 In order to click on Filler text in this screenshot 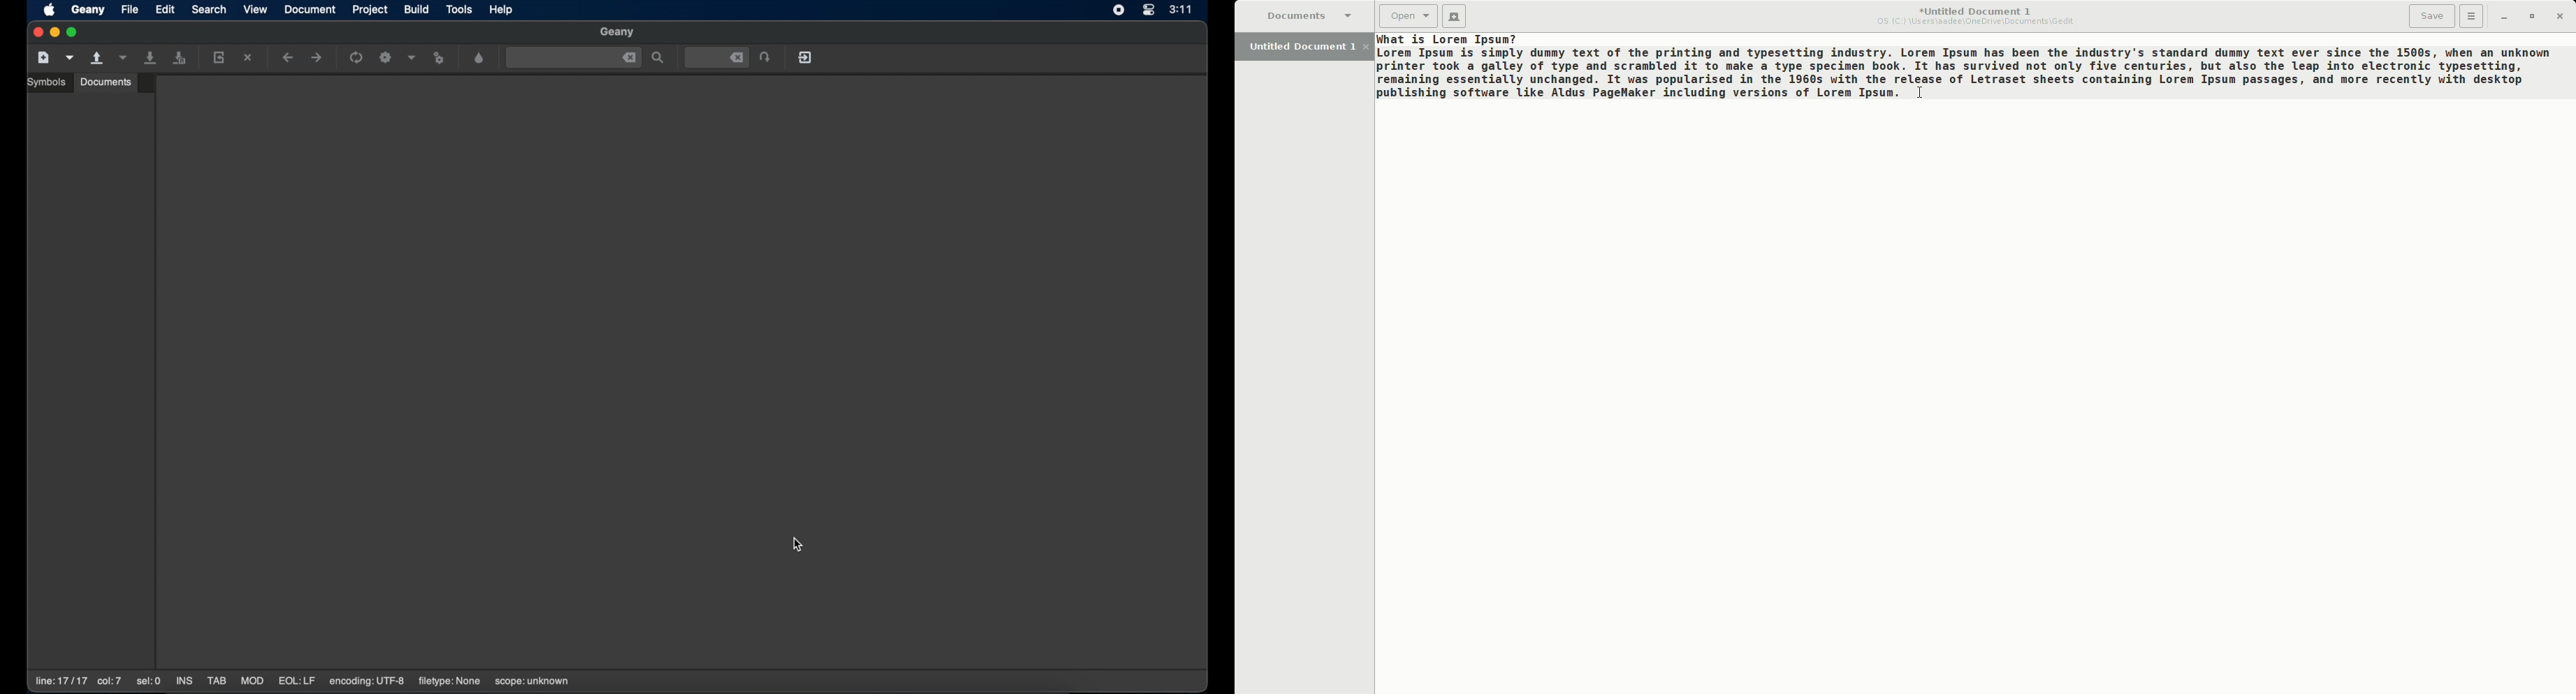, I will do `click(1964, 66)`.